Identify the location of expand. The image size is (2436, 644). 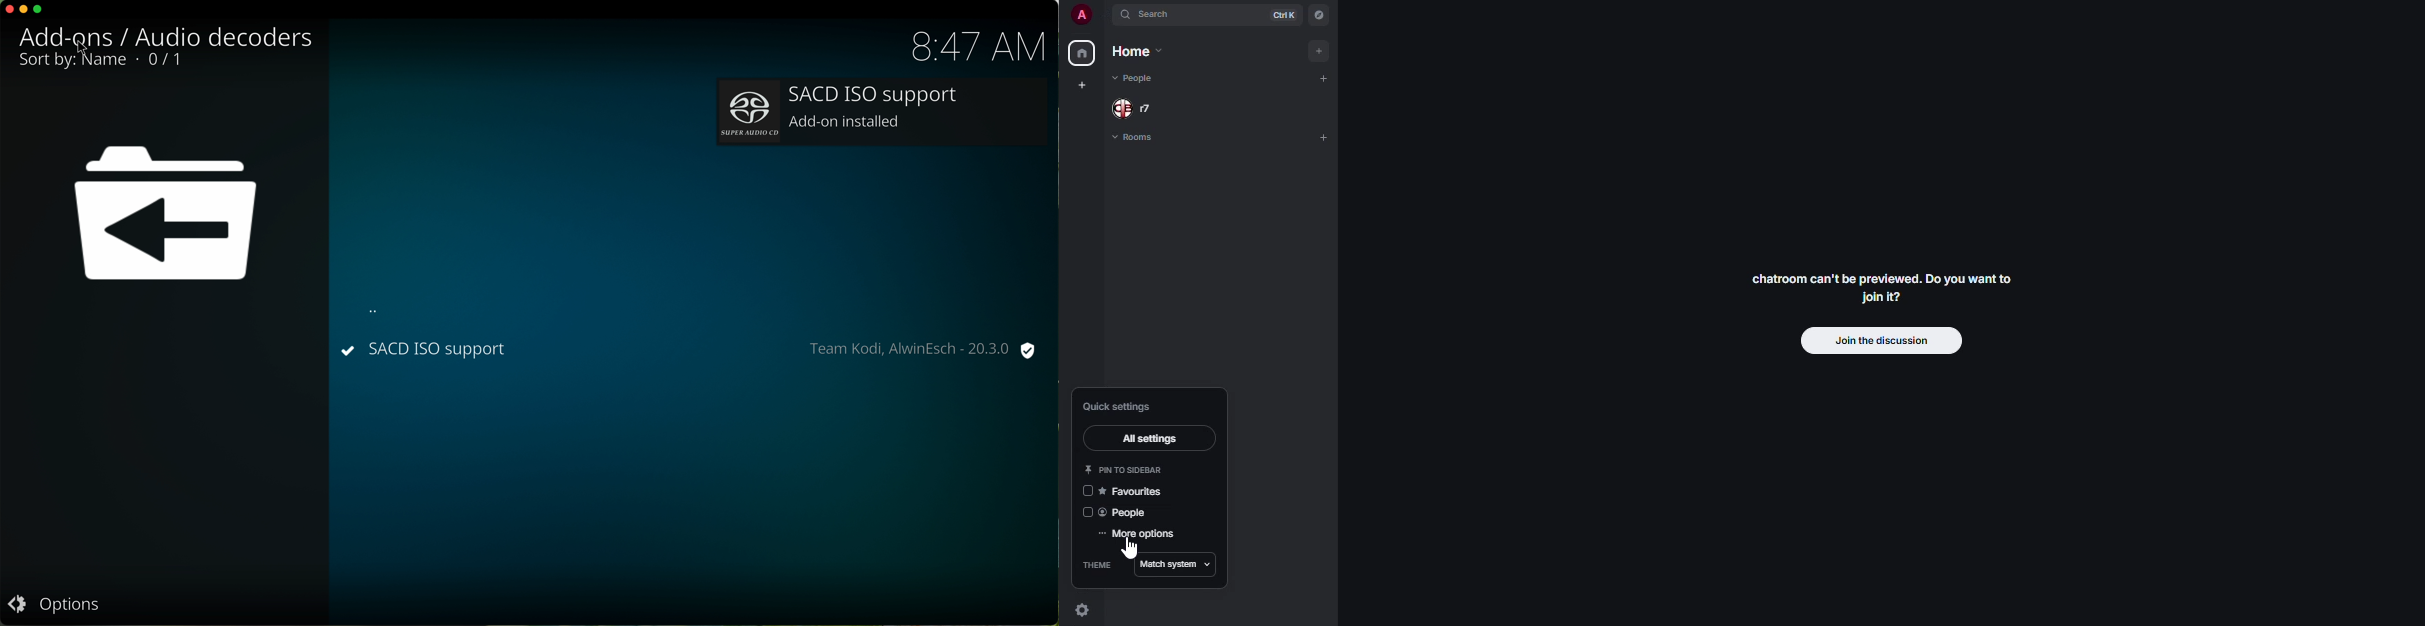
(1105, 15).